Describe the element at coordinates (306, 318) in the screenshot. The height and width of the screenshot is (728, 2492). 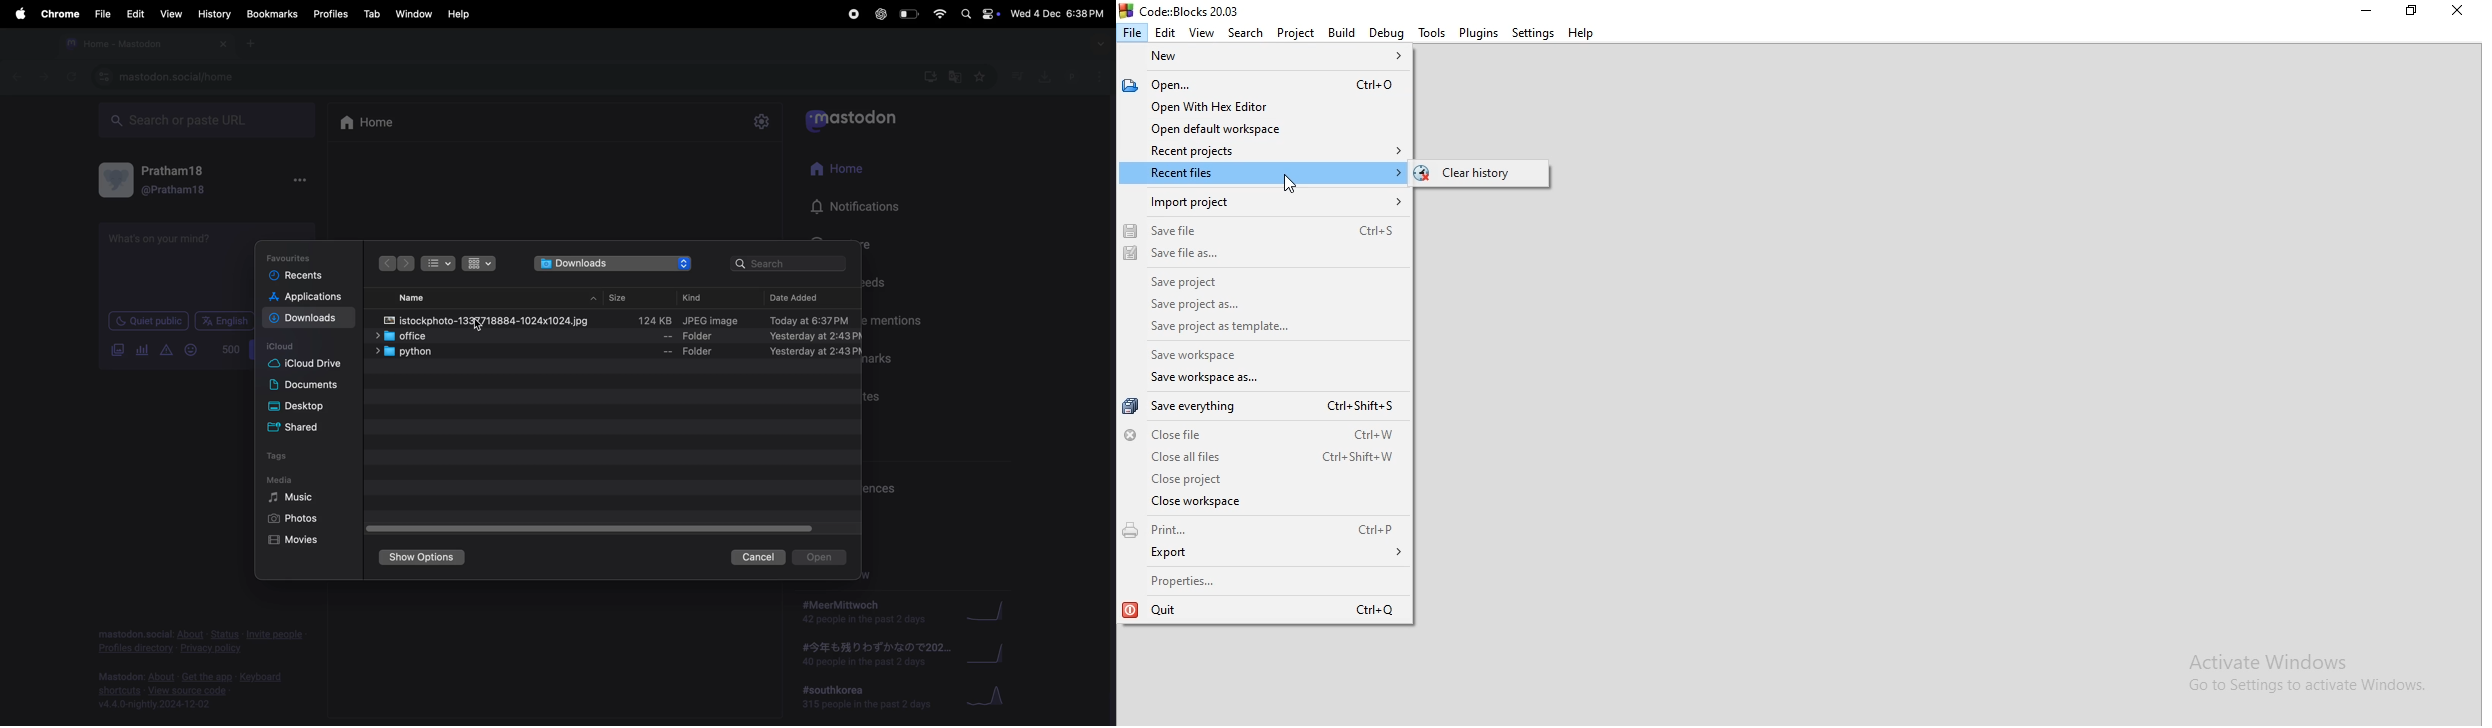
I see `Downloads` at that location.